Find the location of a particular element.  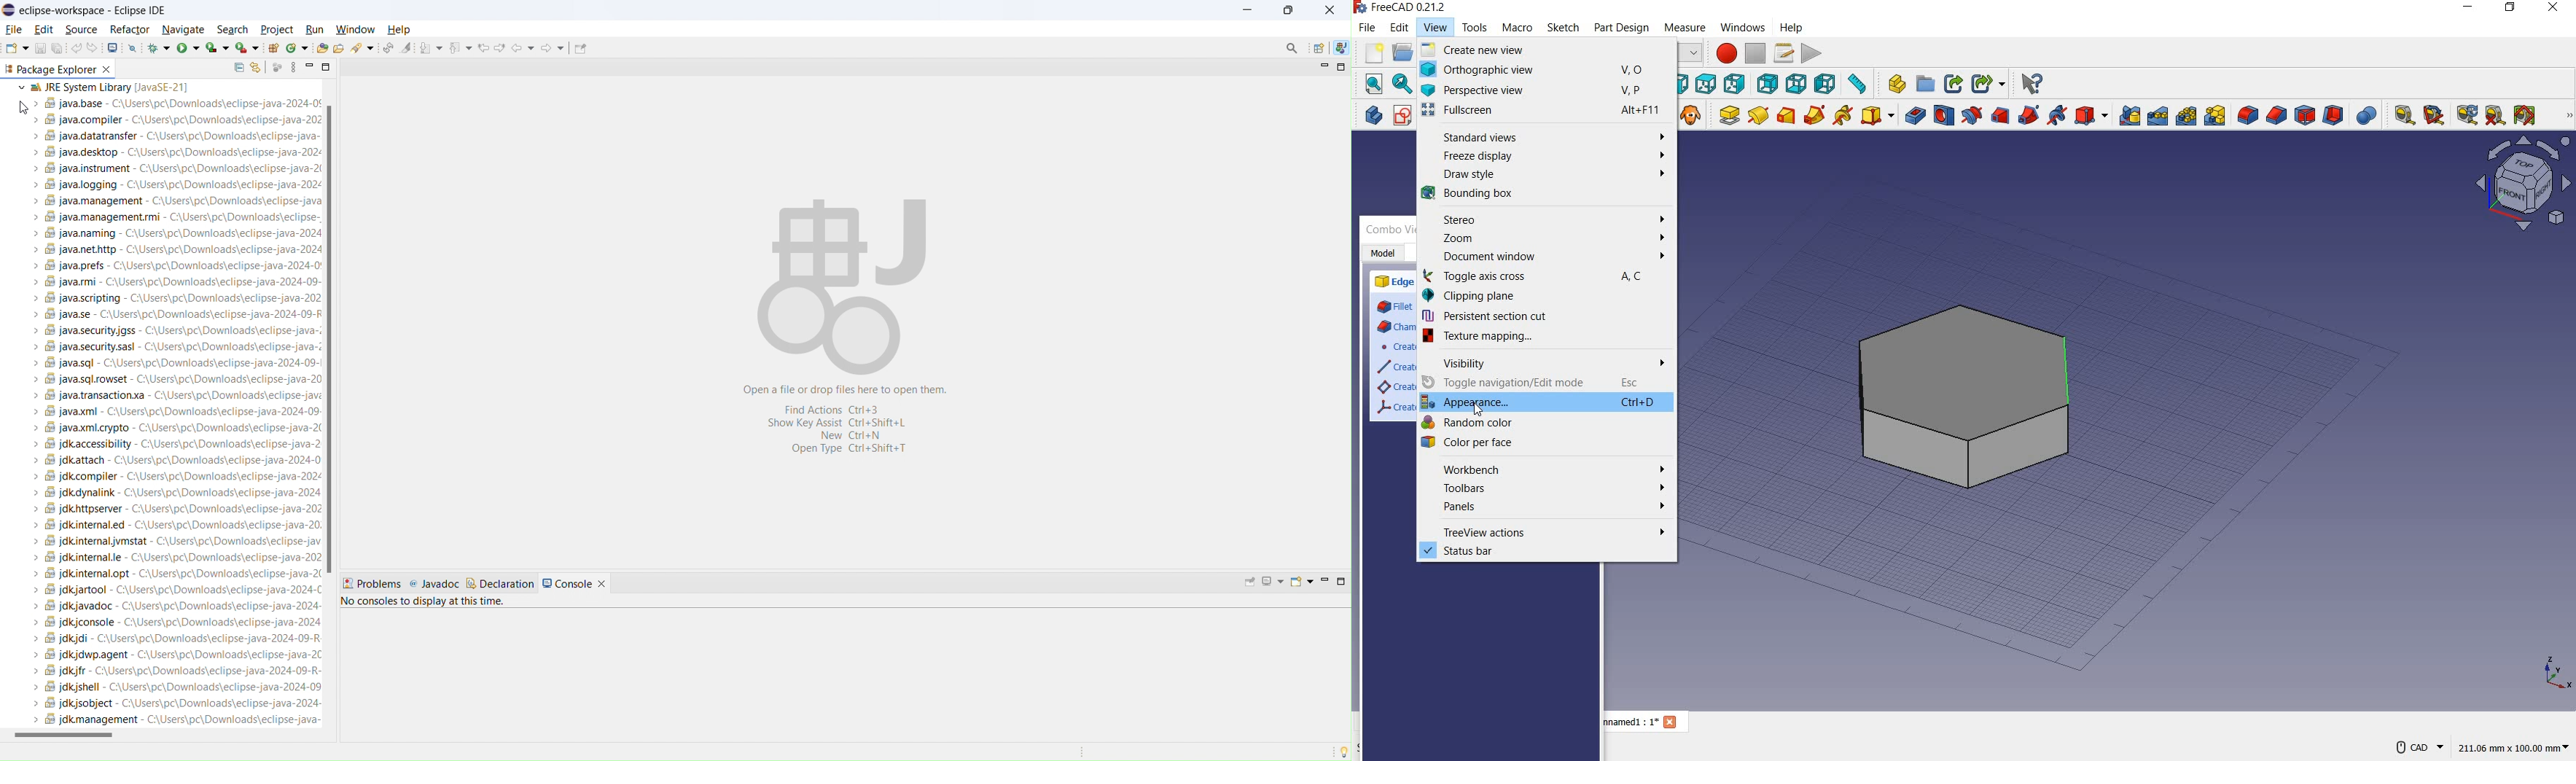

clipping plane is located at coordinates (1550, 296).